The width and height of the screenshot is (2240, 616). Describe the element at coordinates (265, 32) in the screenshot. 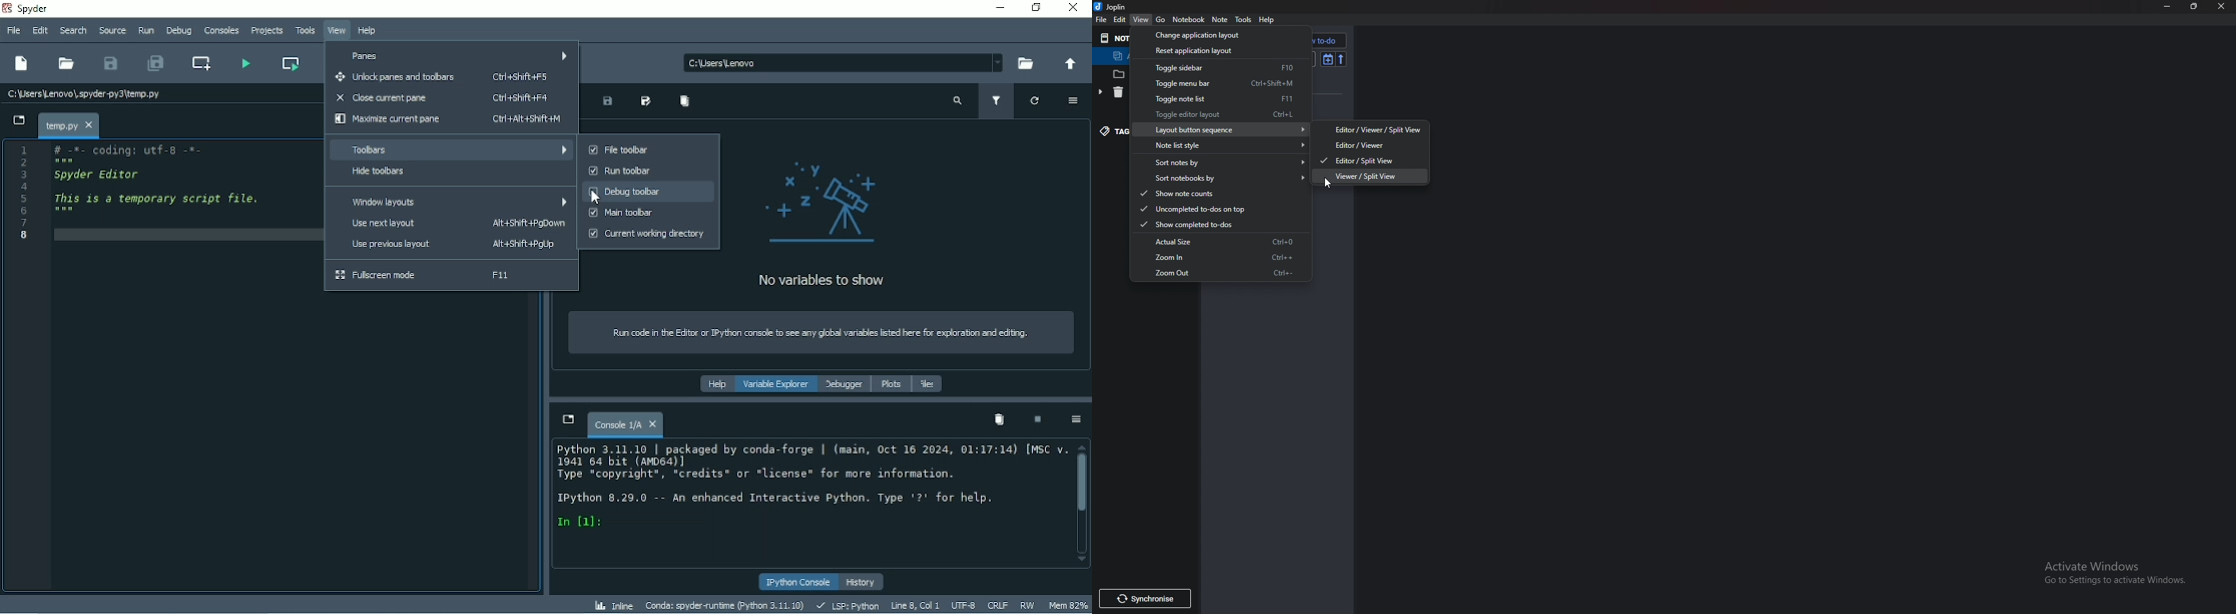

I see `Projects` at that location.